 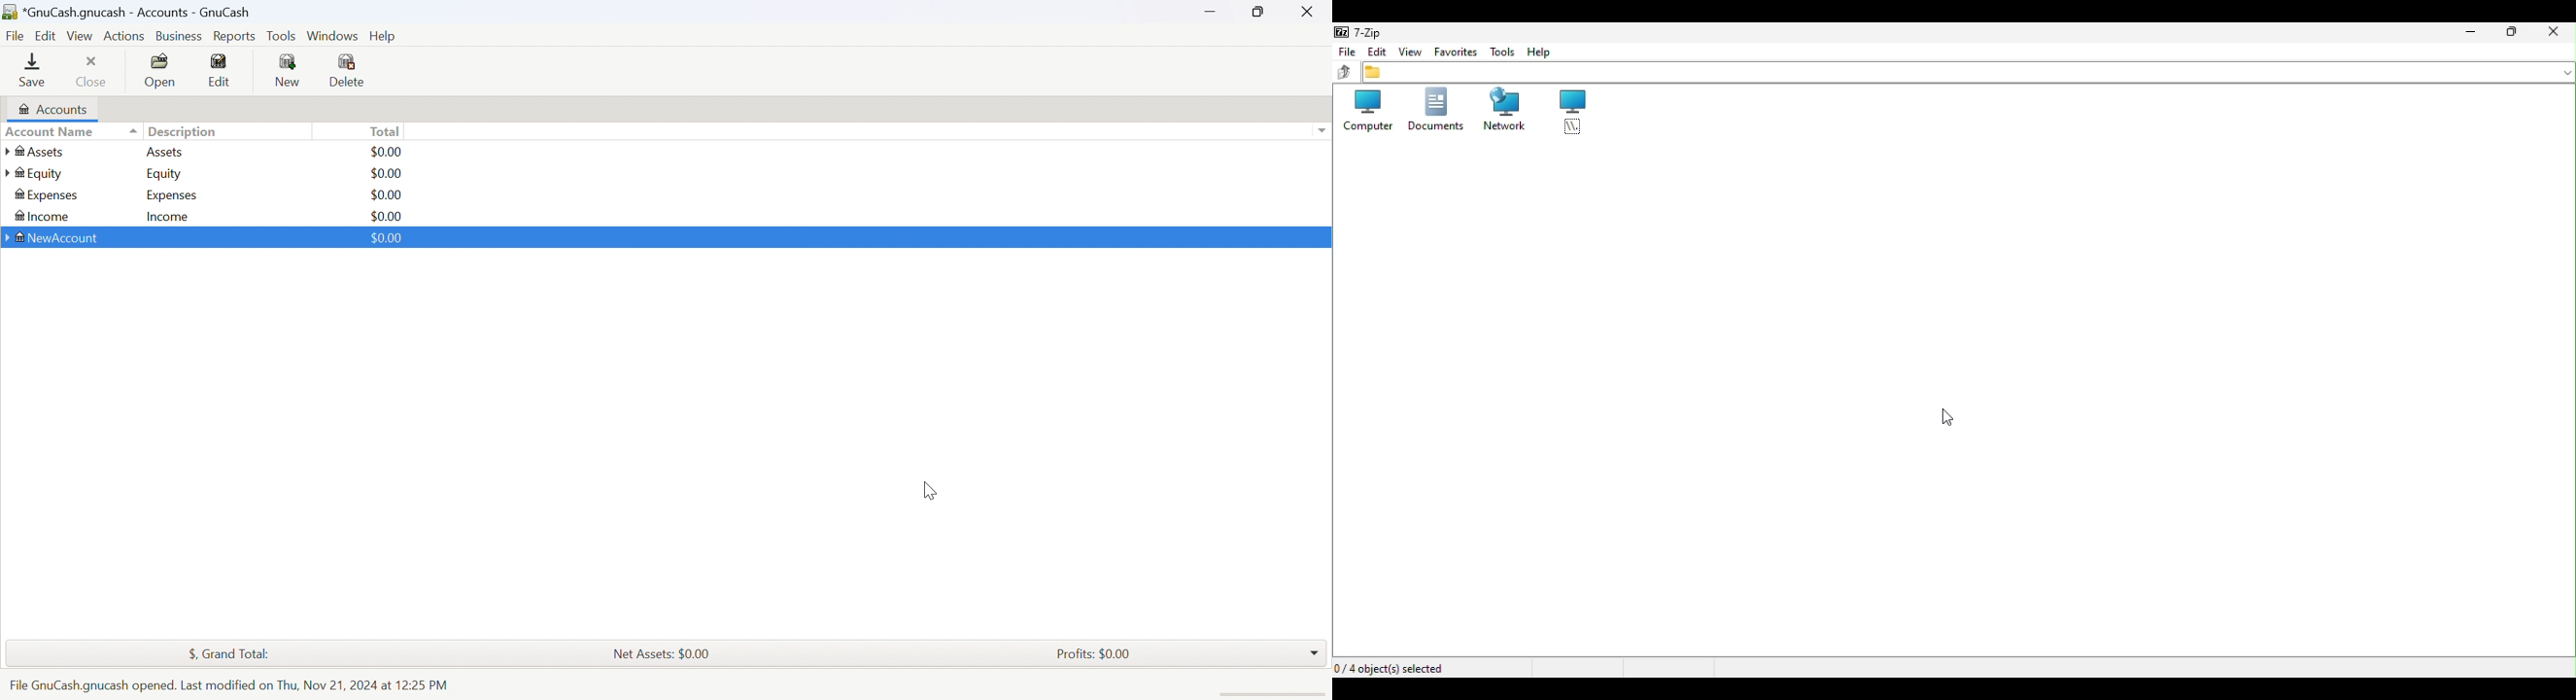 I want to click on File, so click(x=15, y=37).